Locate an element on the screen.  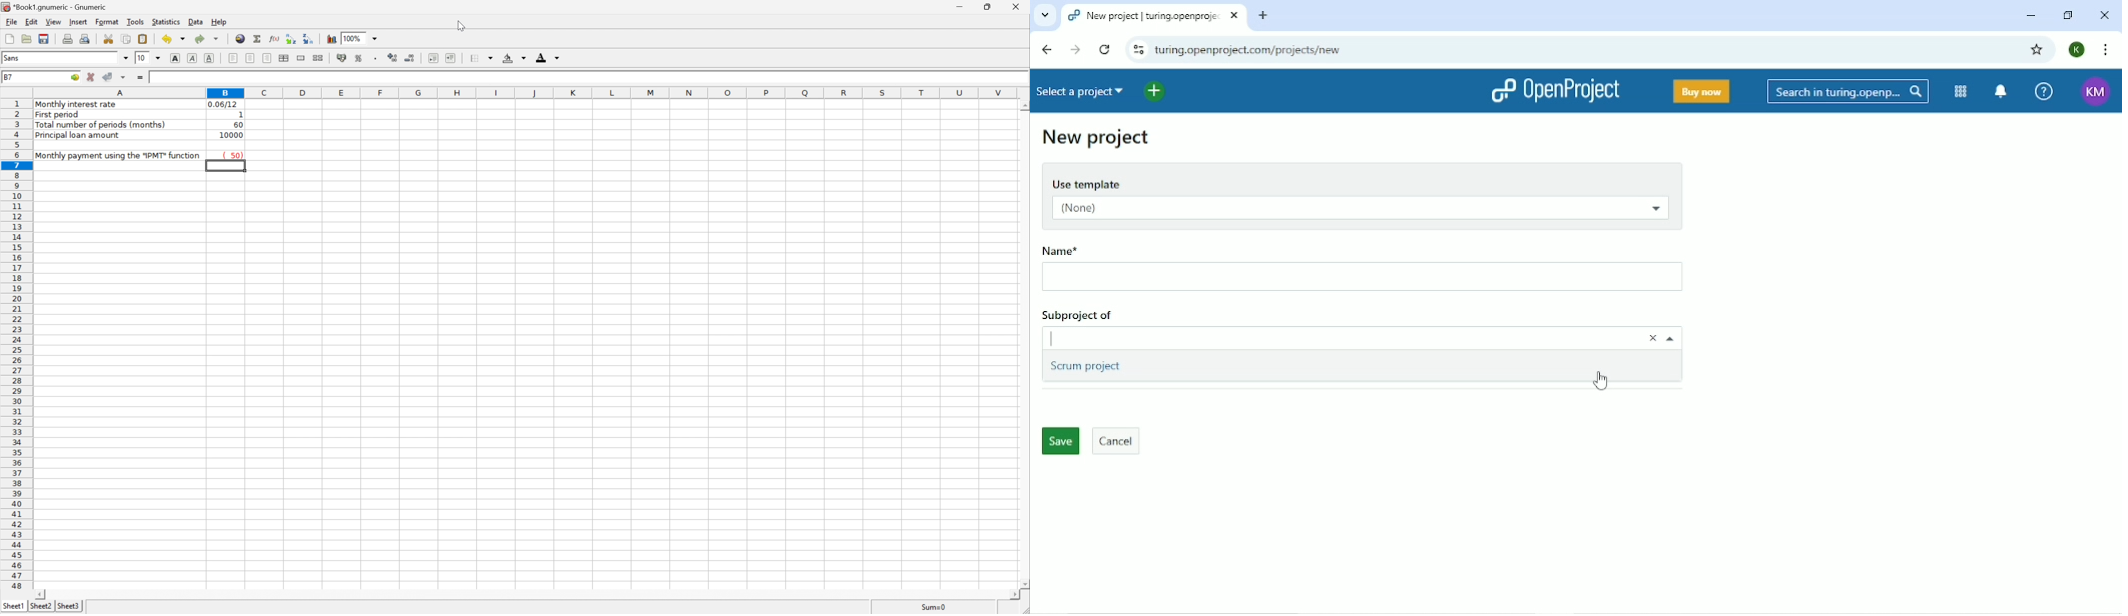
Forward is located at coordinates (1076, 50).